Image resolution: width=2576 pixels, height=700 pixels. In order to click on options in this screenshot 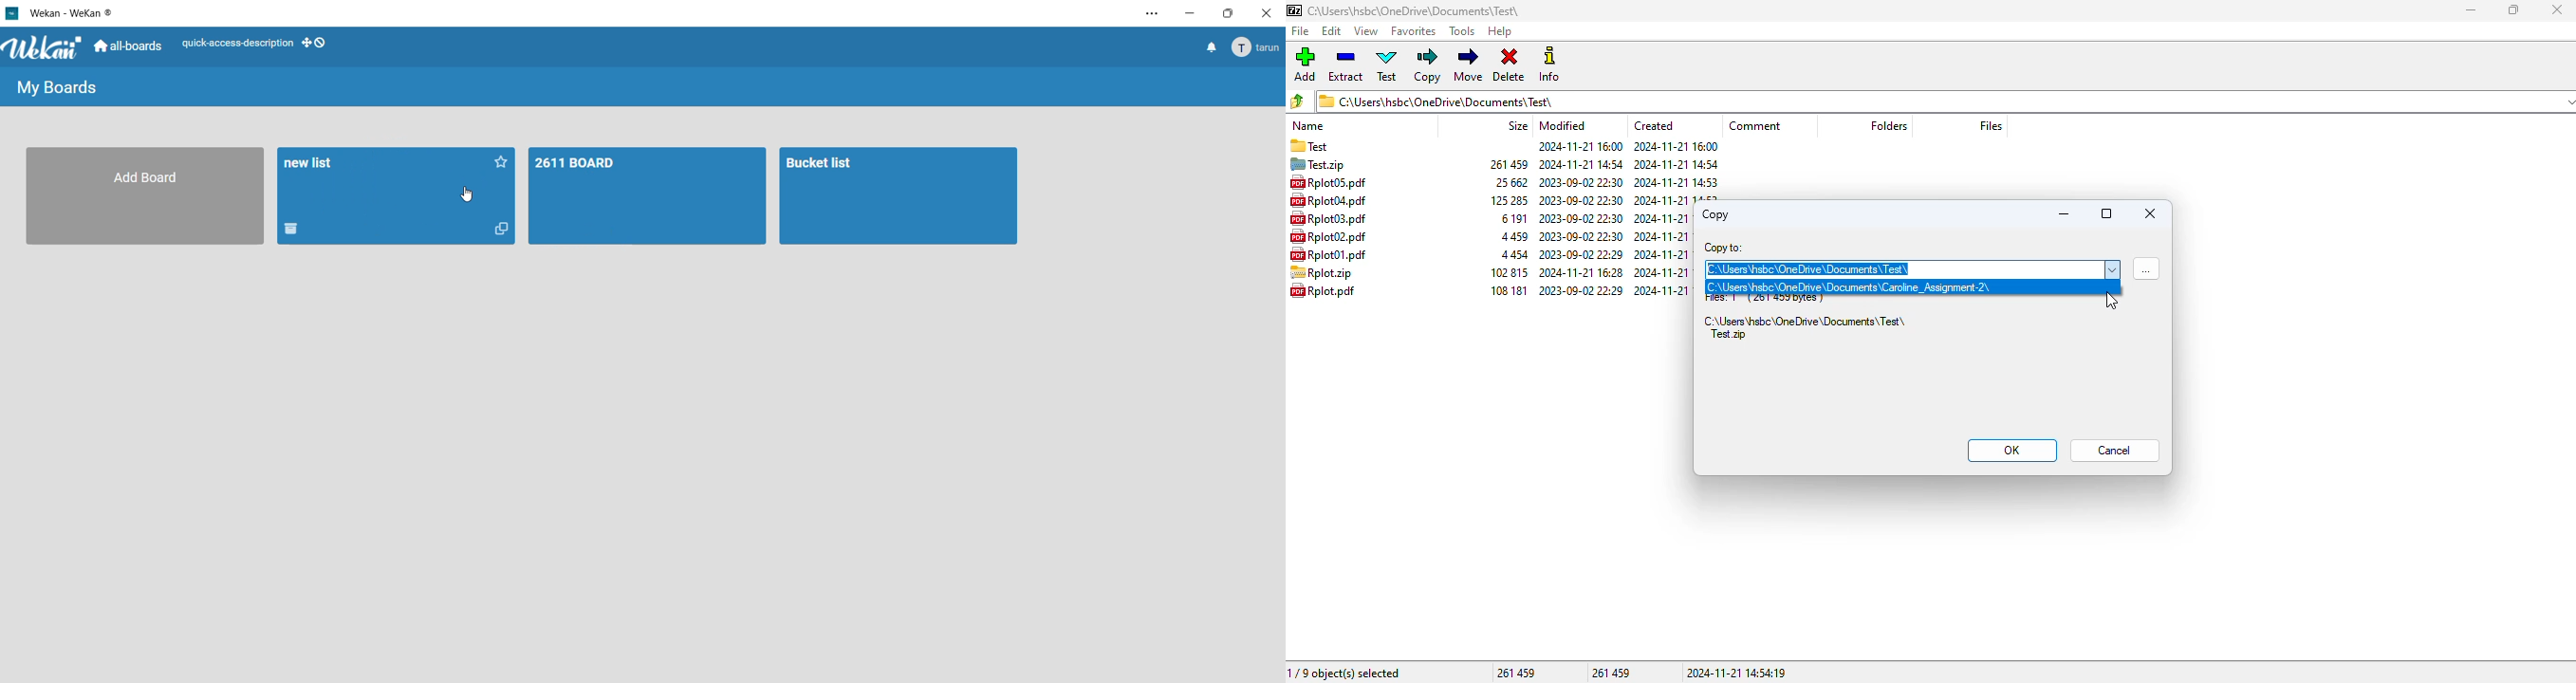, I will do `click(2111, 269)`.